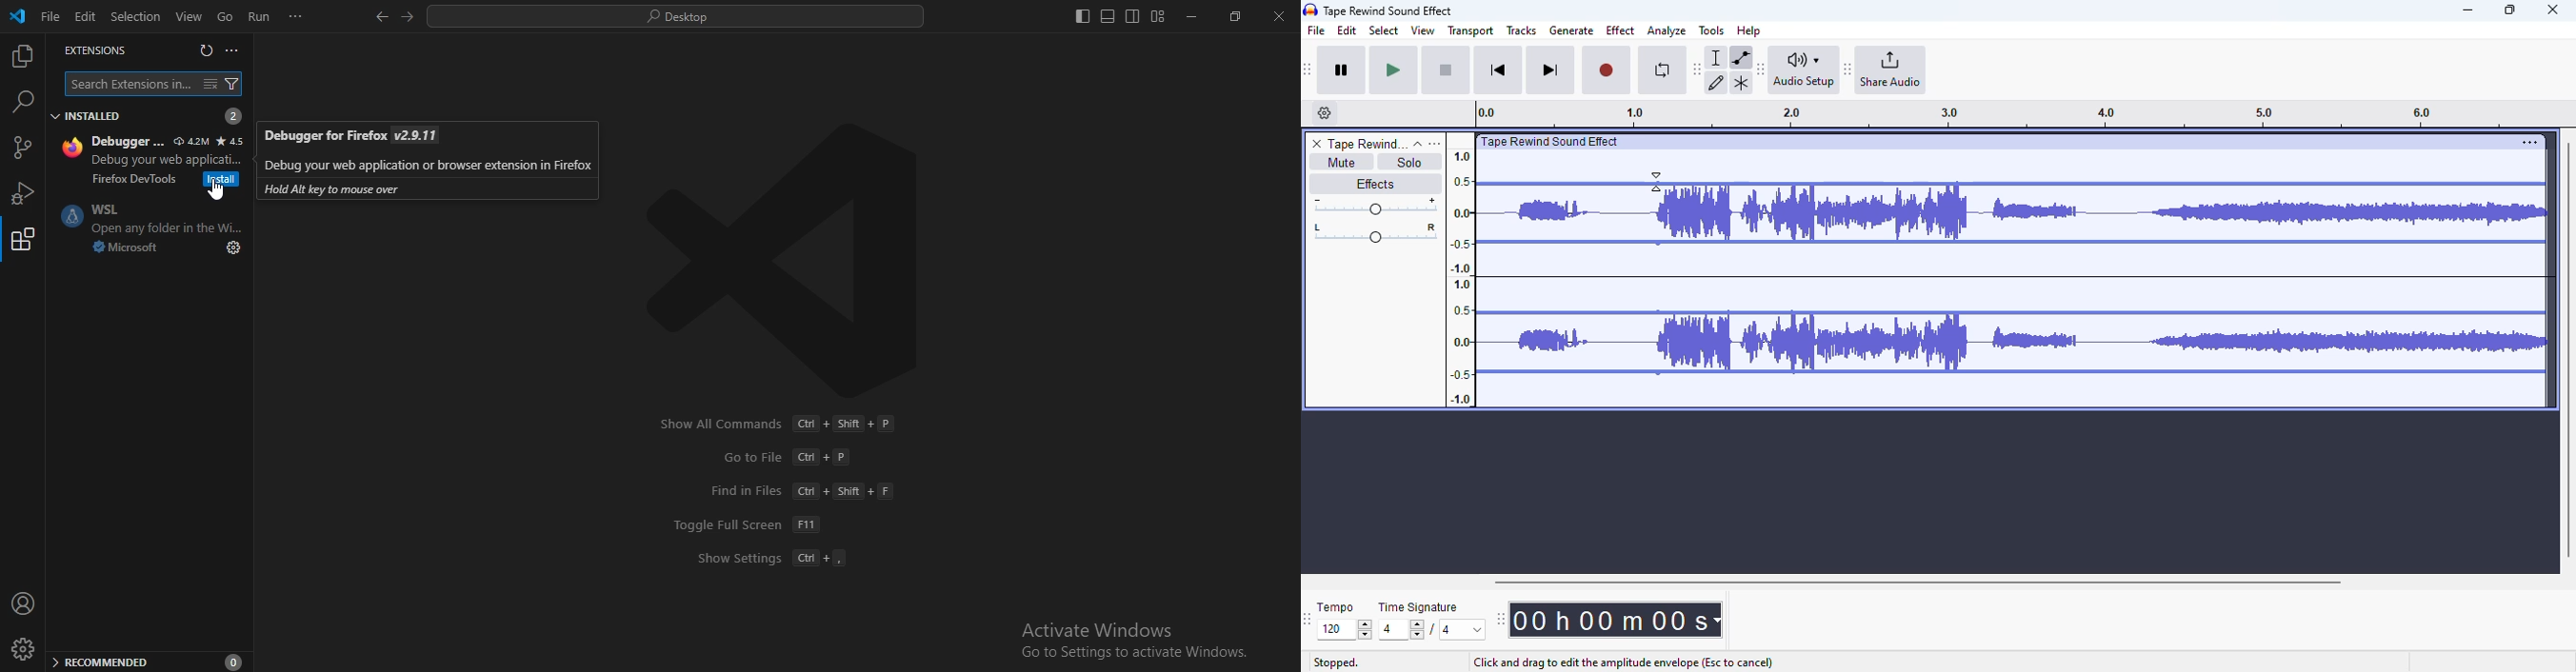 The width and height of the screenshot is (2576, 672). What do you see at coordinates (1418, 144) in the screenshot?
I see `collapse` at bounding box center [1418, 144].